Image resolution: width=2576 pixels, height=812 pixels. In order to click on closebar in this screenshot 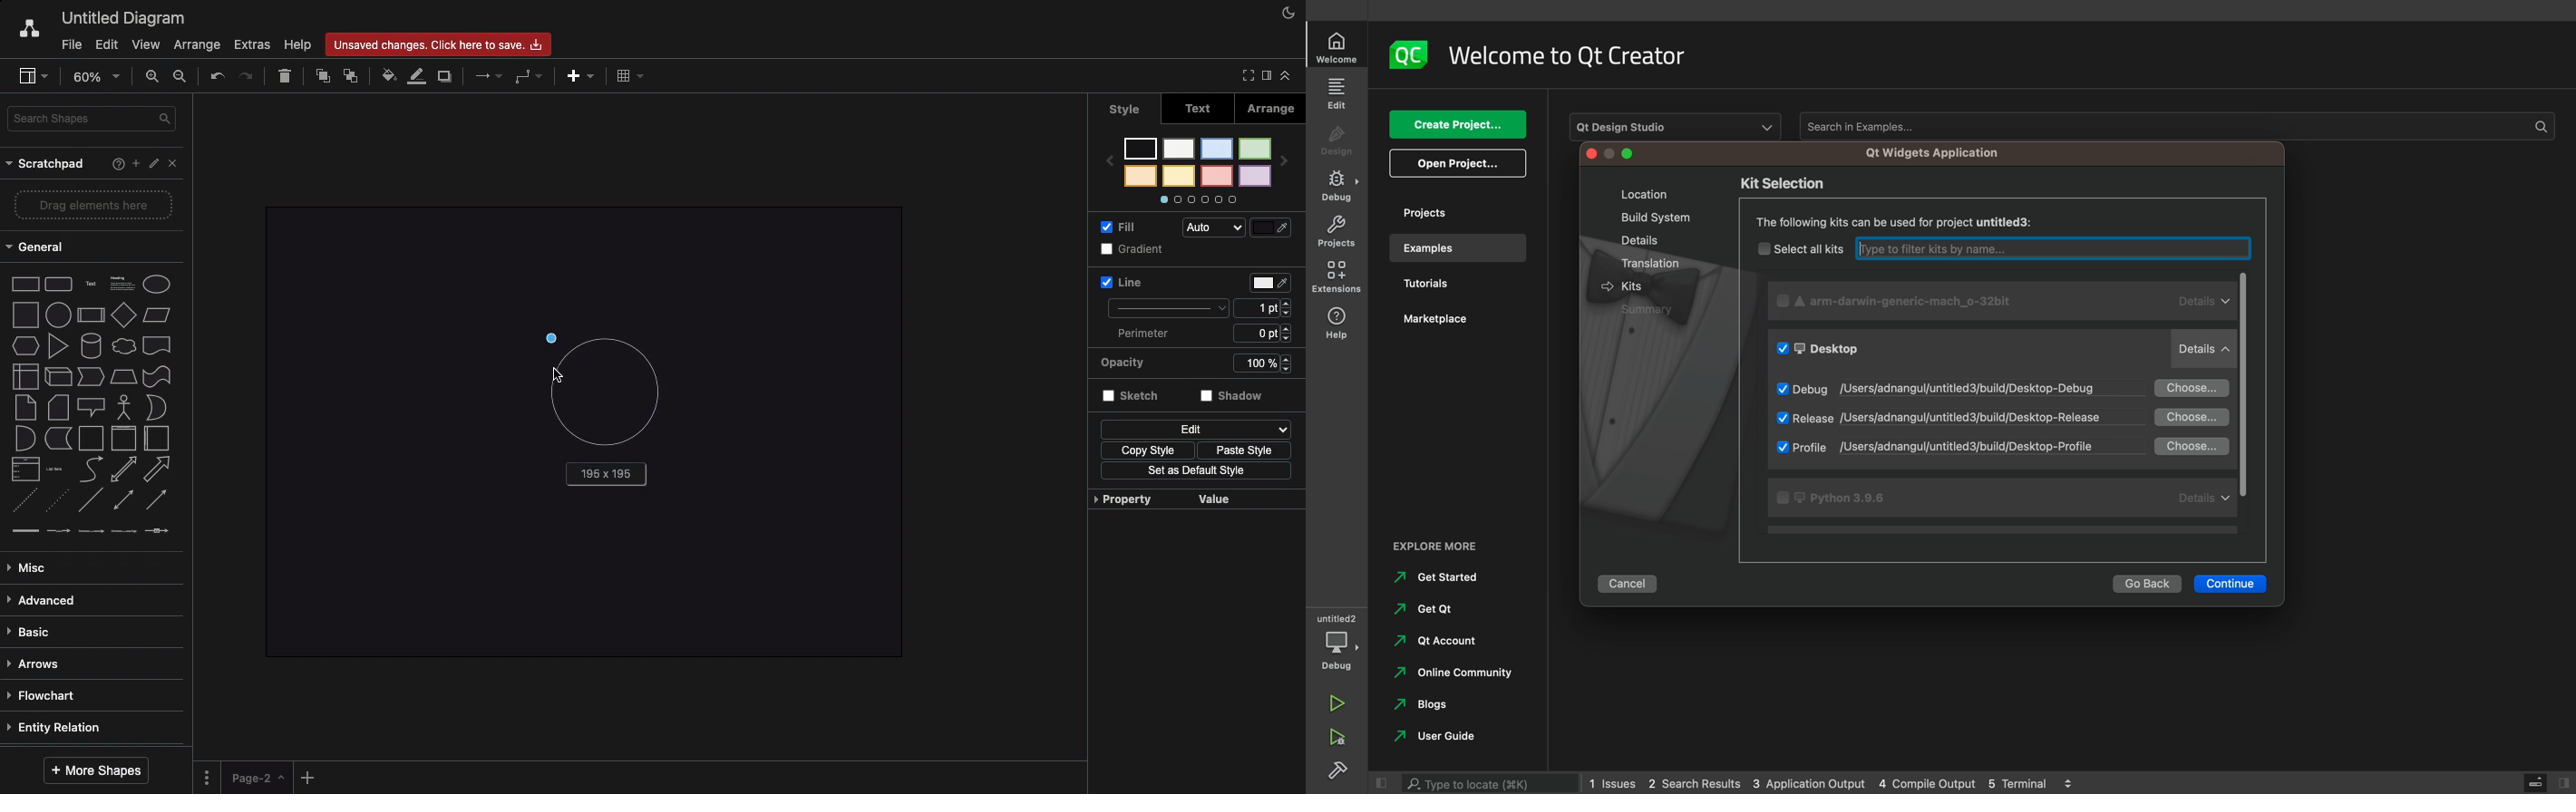, I will do `click(2533, 782)`.